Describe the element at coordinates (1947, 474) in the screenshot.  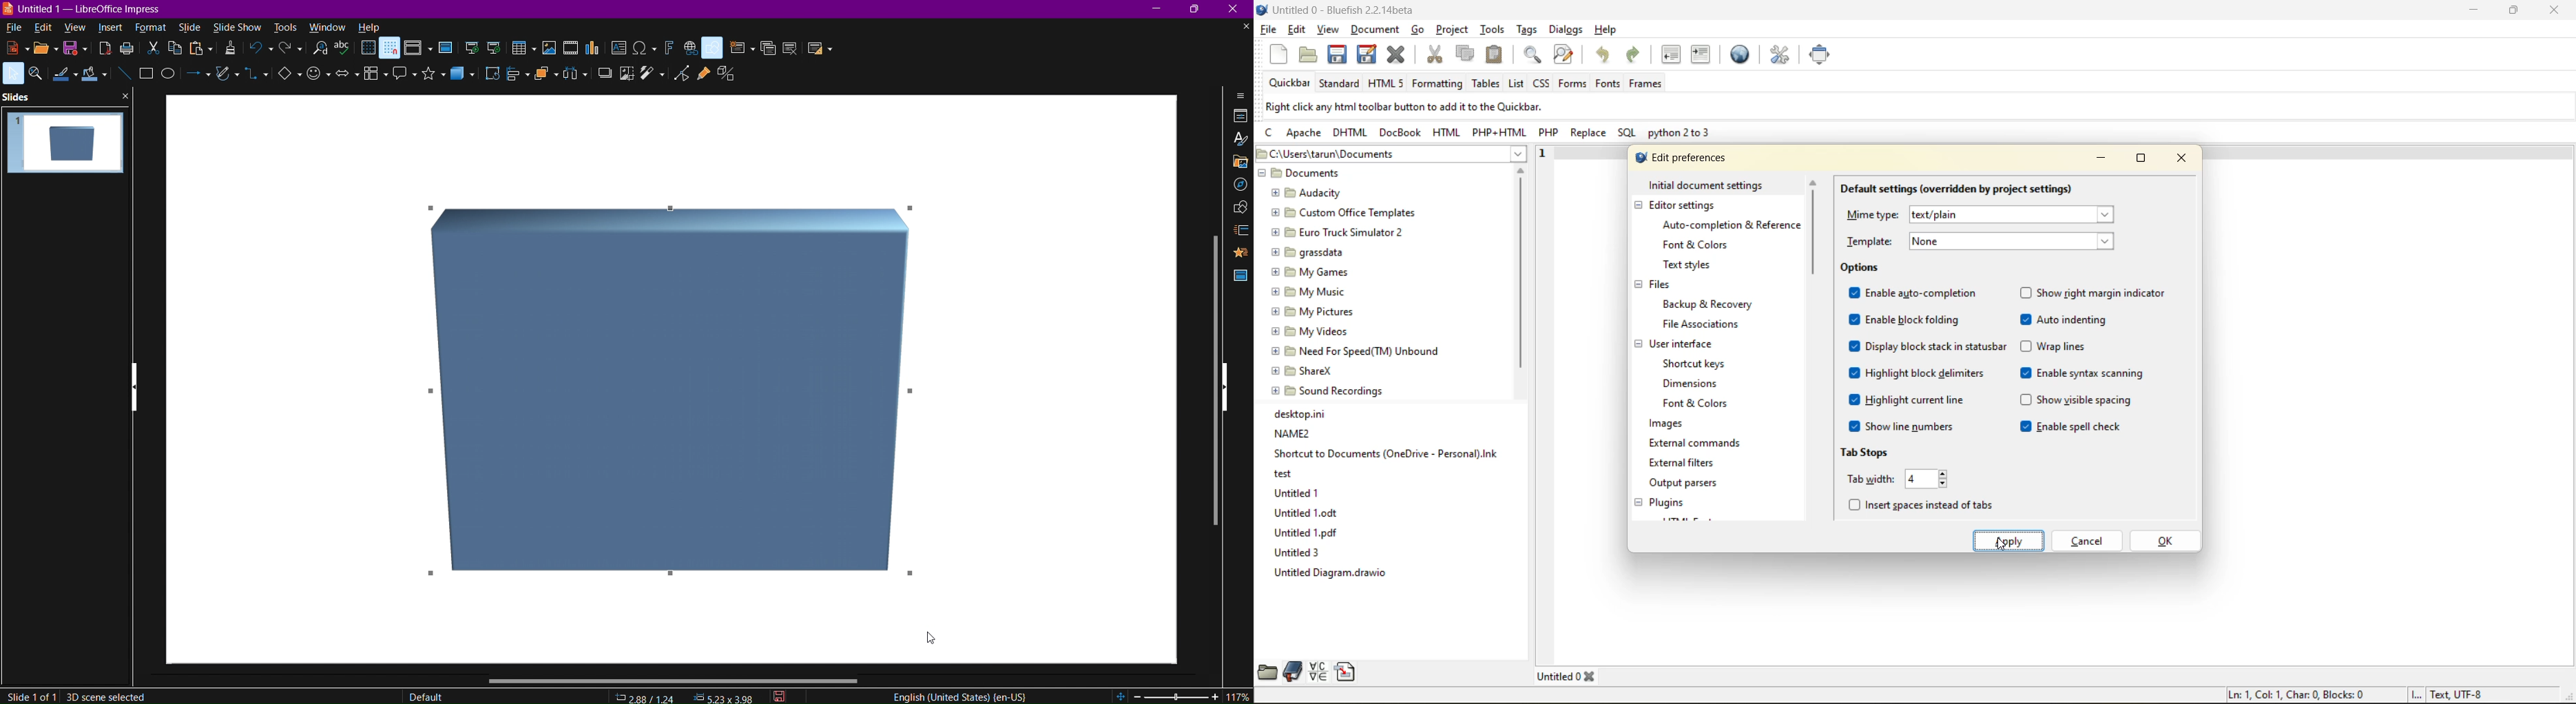
I see `increase` at that location.